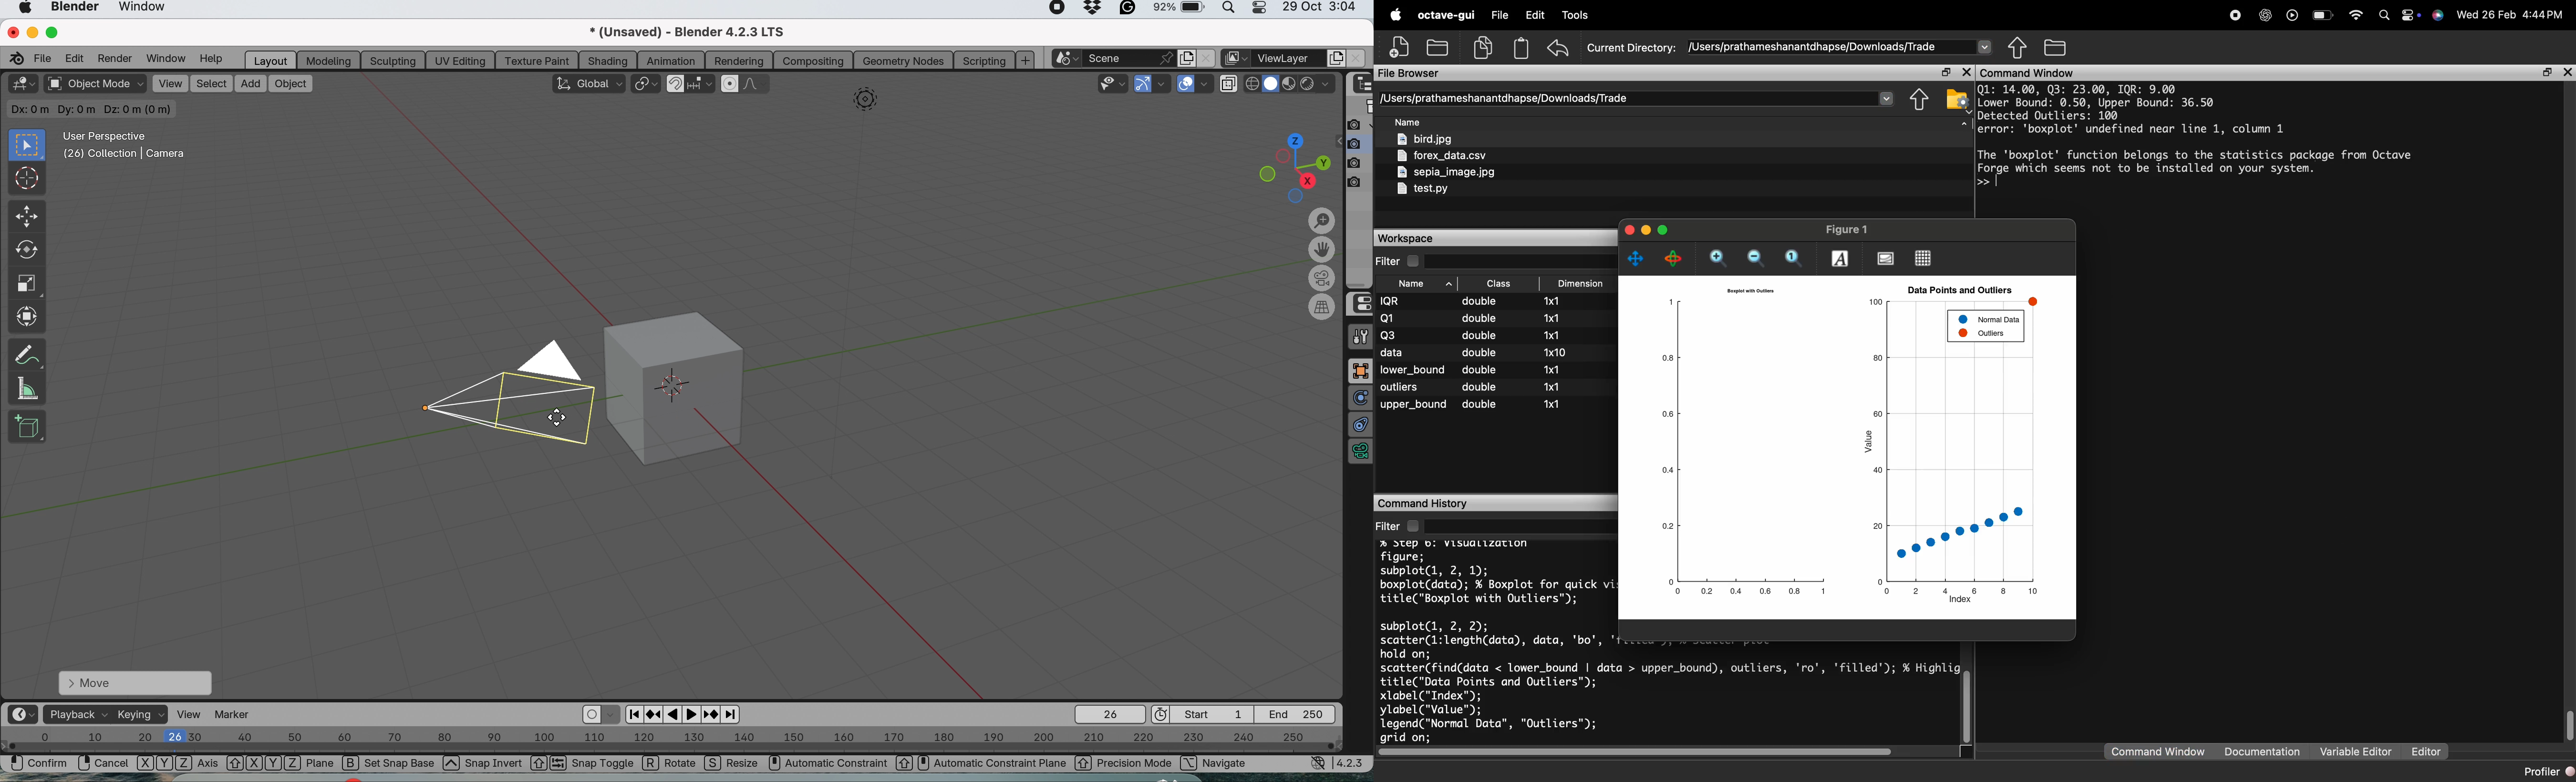  I want to click on rotate, so click(25, 252).